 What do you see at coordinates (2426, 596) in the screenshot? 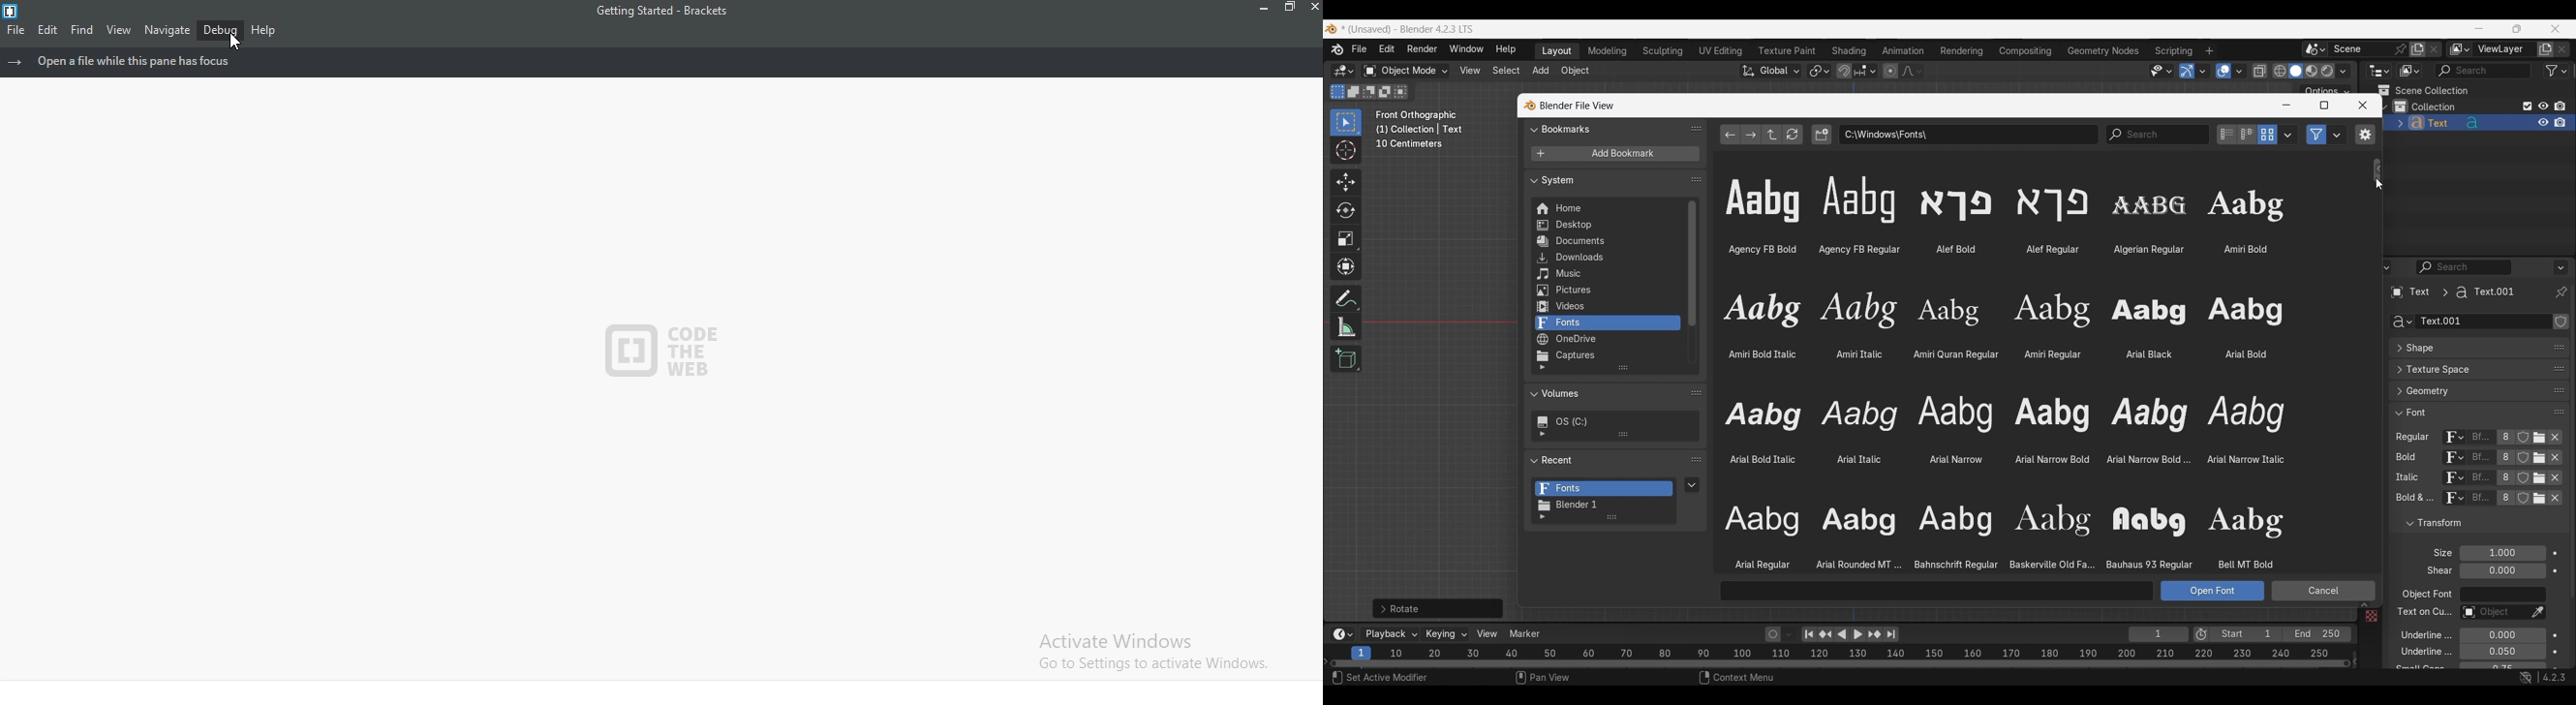
I see `object font` at bounding box center [2426, 596].